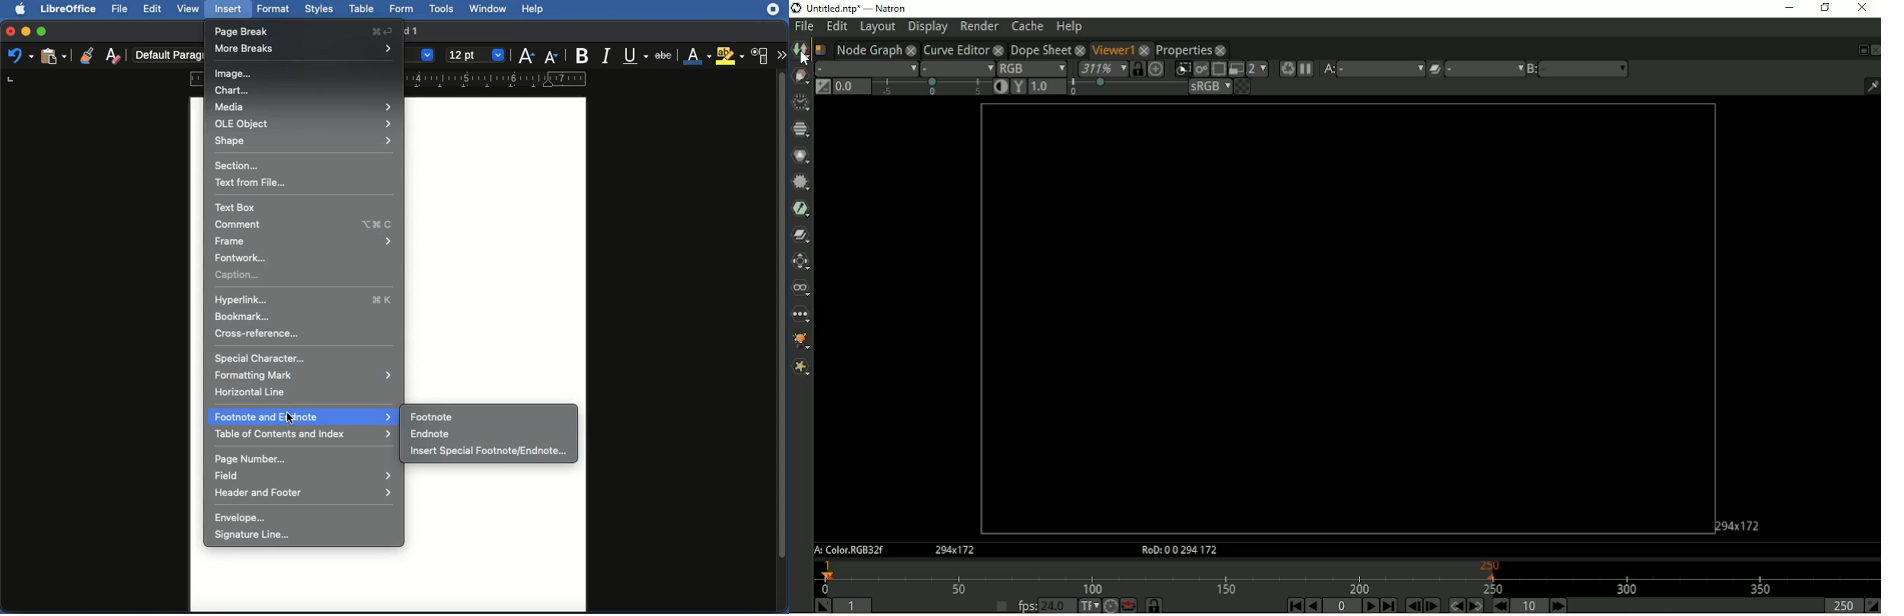 The height and width of the screenshot is (616, 1904). What do you see at coordinates (303, 417) in the screenshot?
I see `Footnote and endnote` at bounding box center [303, 417].